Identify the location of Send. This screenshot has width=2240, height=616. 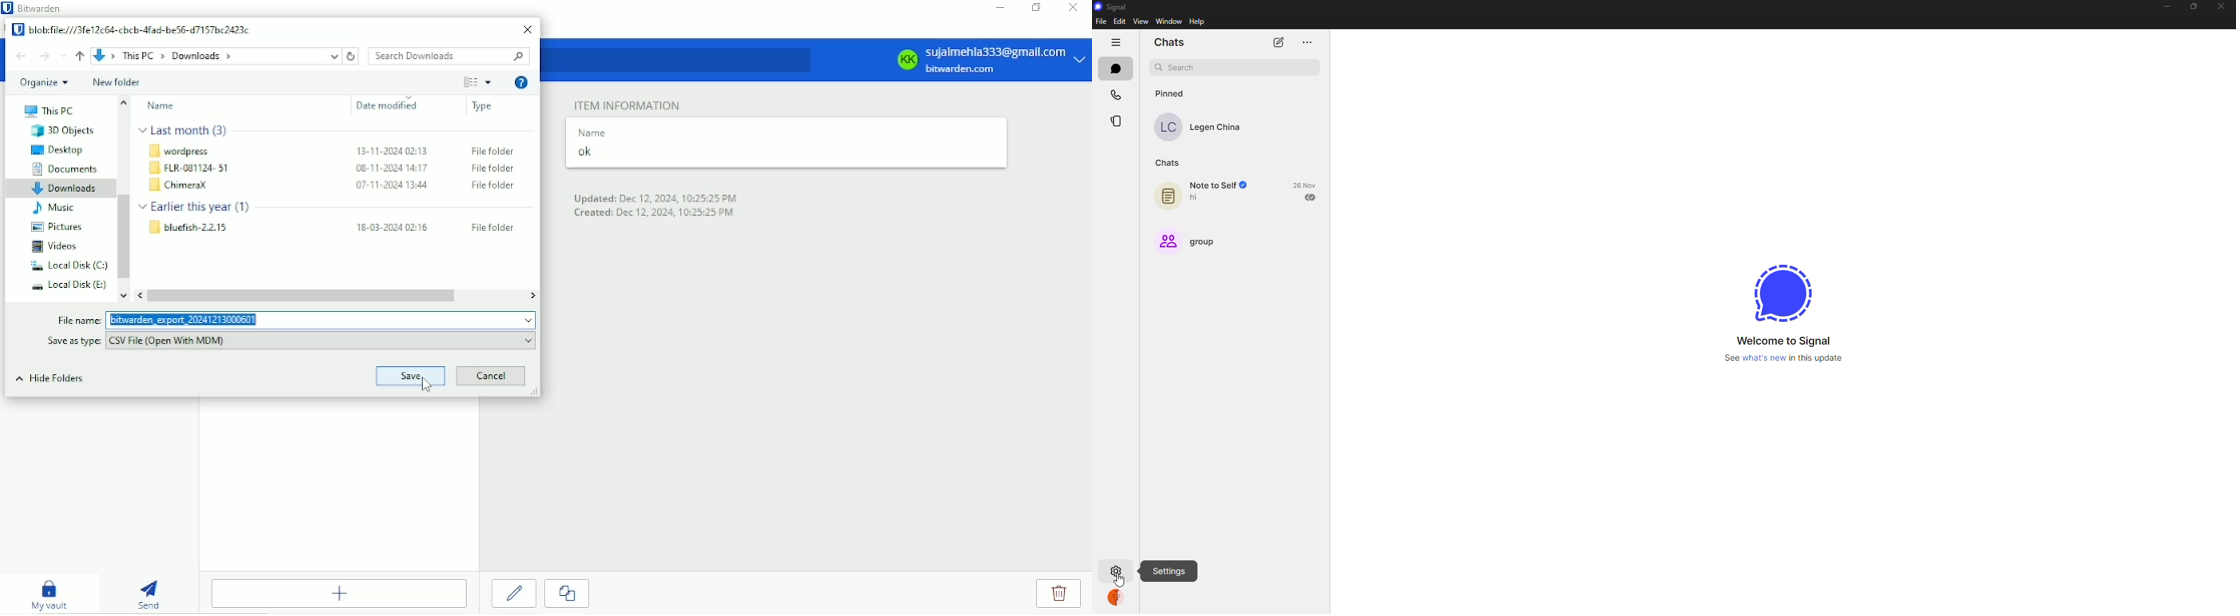
(150, 592).